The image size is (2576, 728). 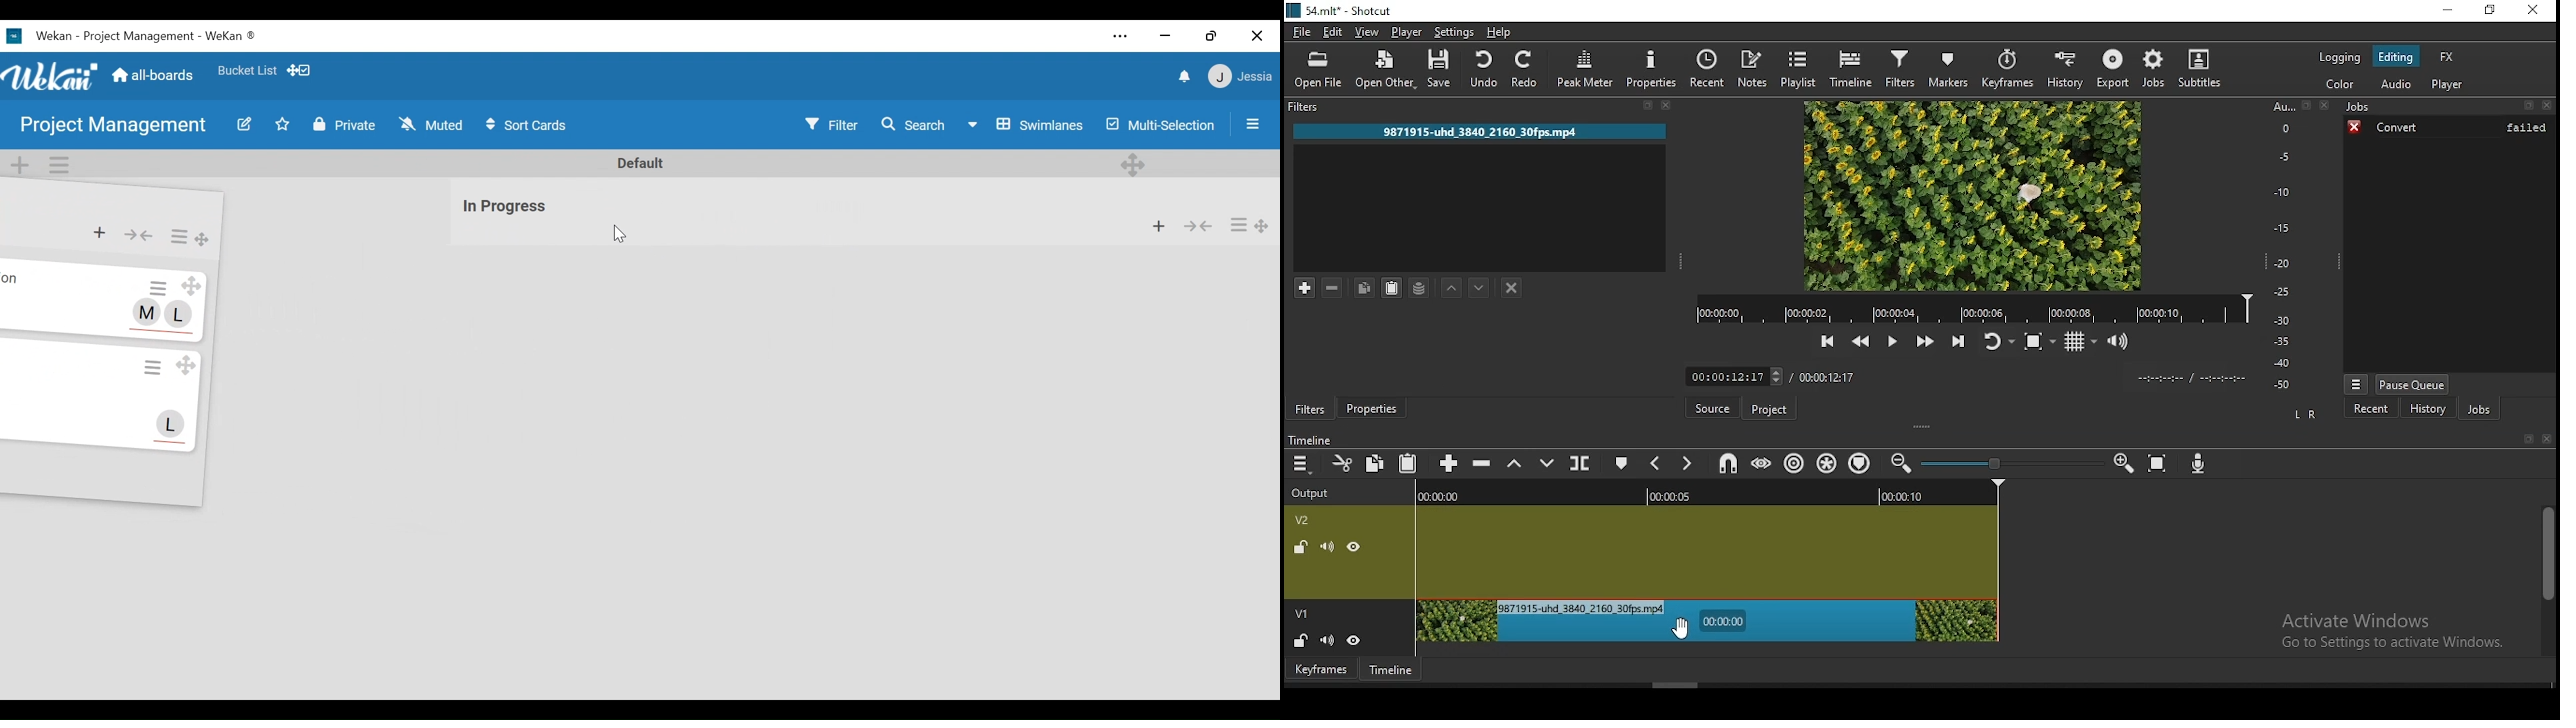 I want to click on zoom timeline out, so click(x=2121, y=465).